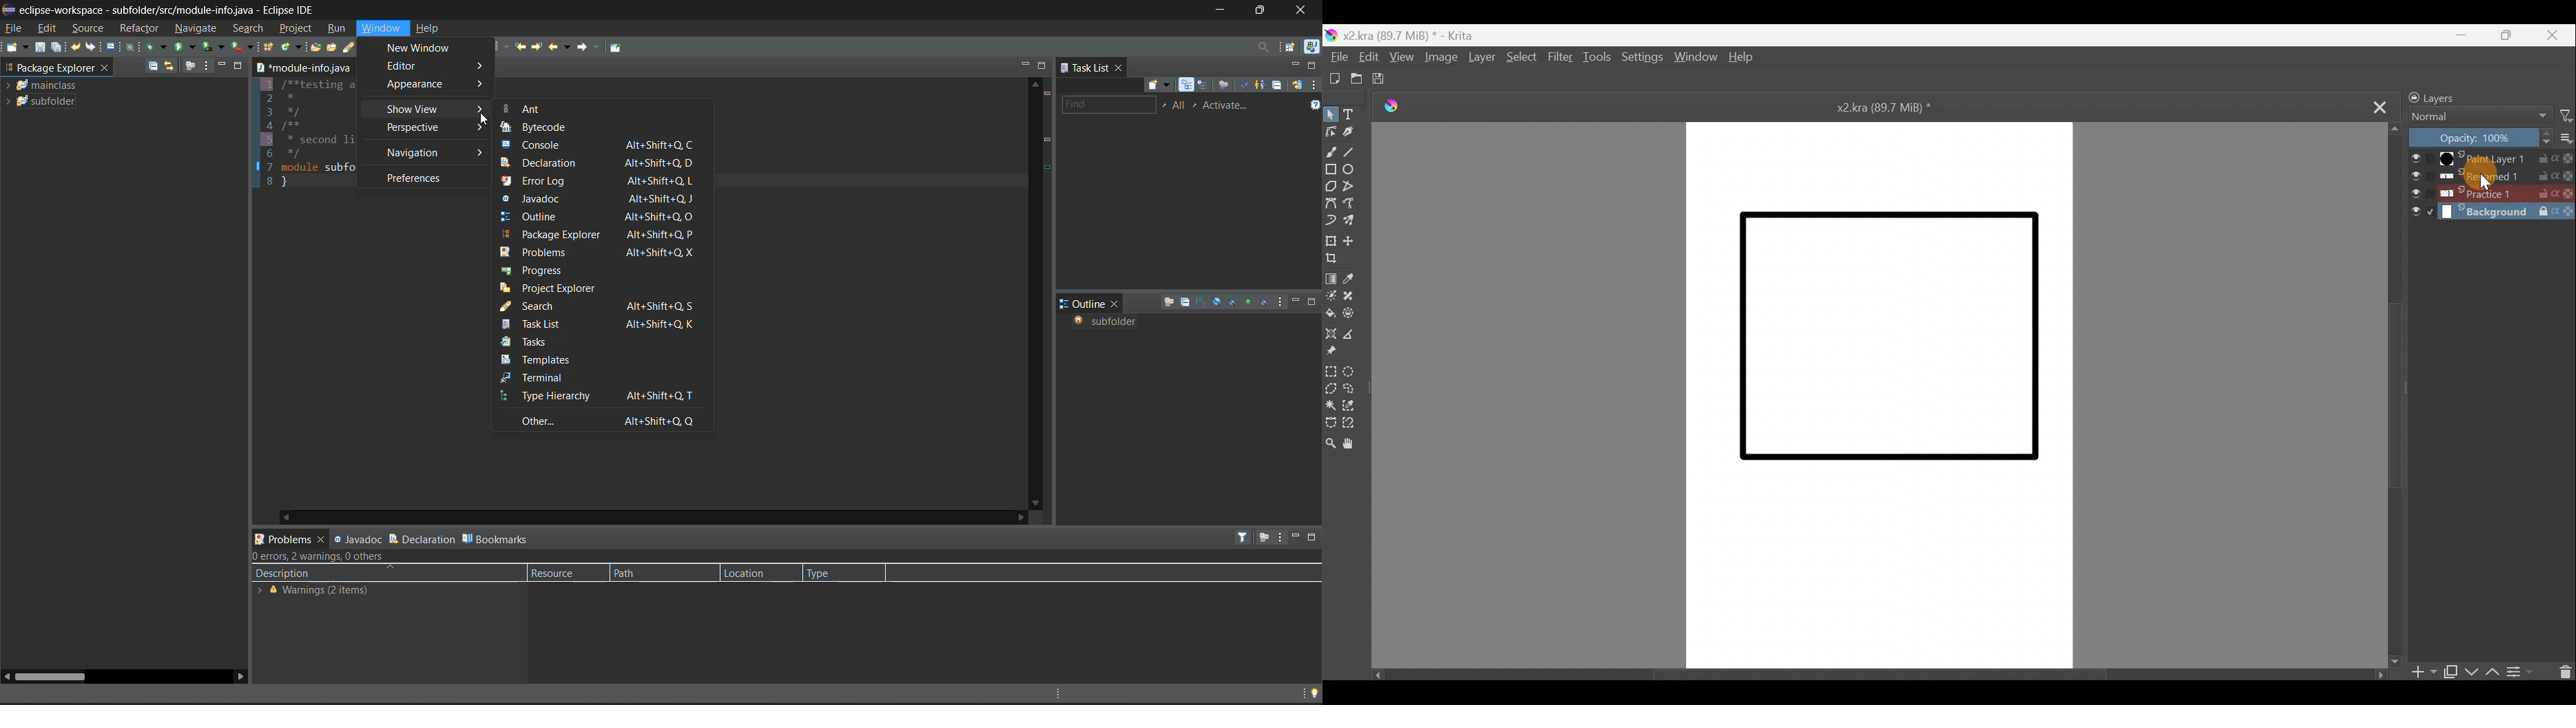 This screenshot has width=2576, height=728. I want to click on Krita logo, so click(1331, 37).